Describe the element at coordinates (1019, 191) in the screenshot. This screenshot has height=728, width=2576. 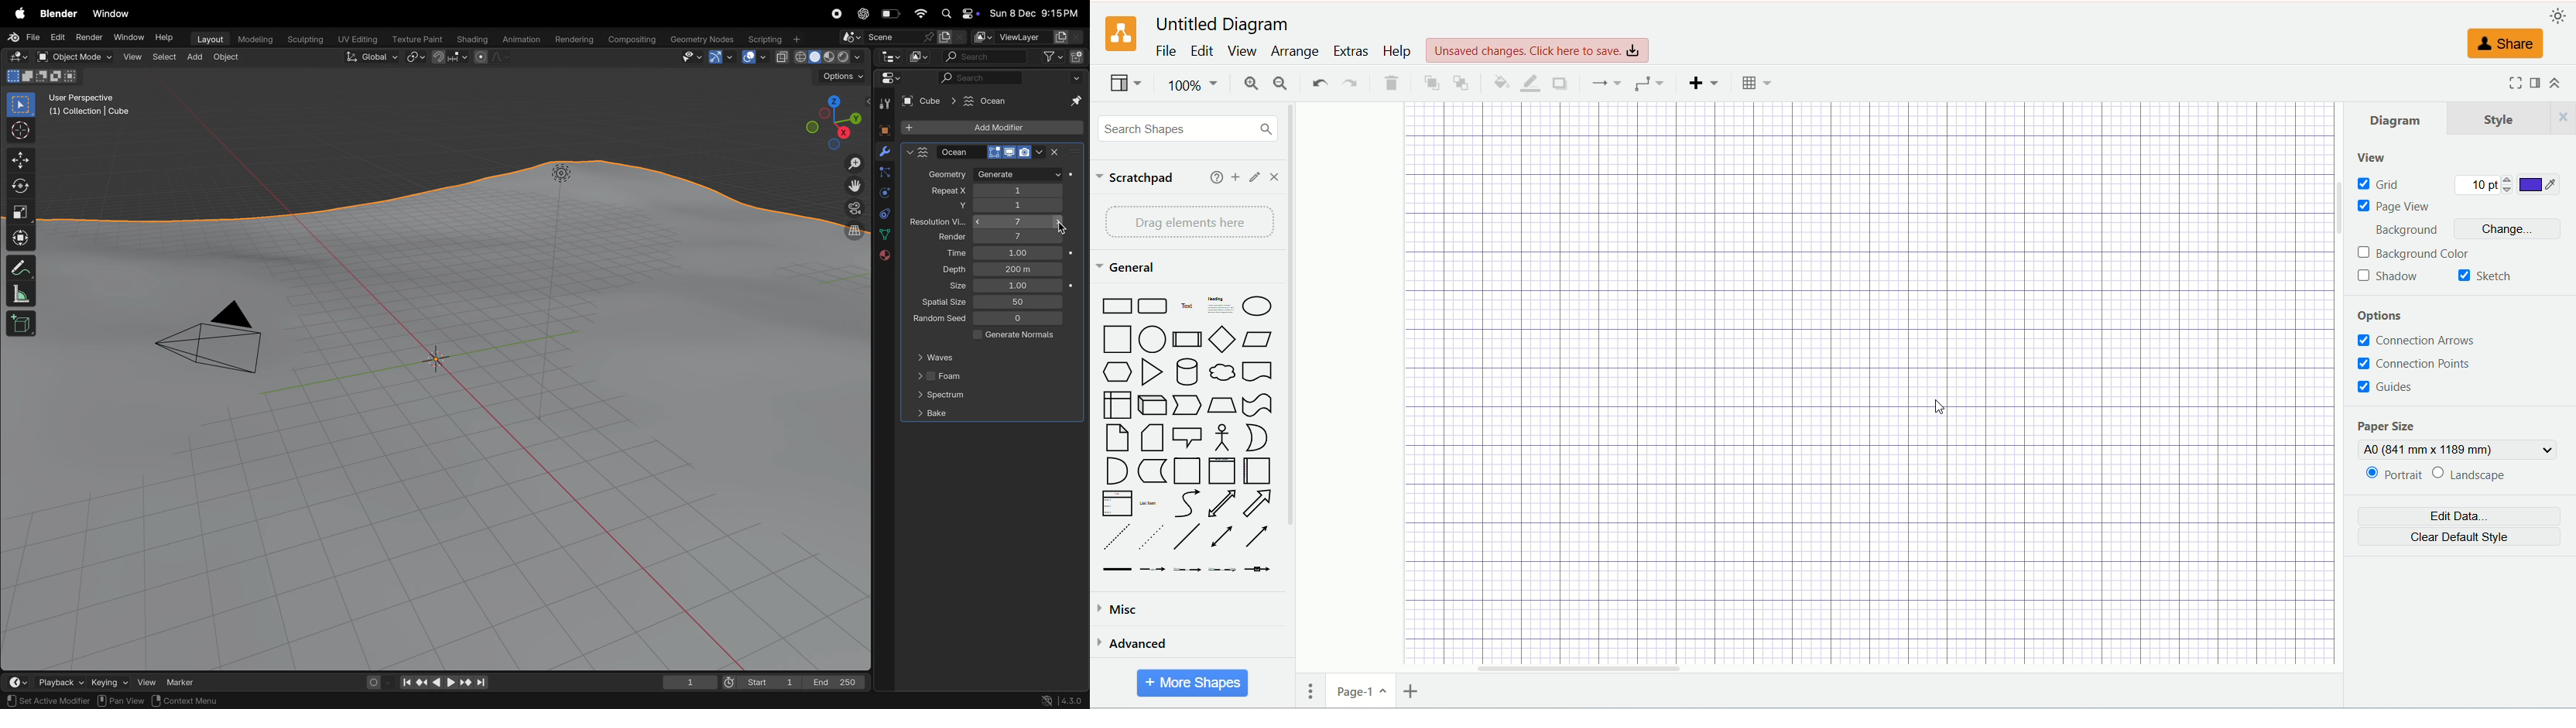
I see `1` at that location.